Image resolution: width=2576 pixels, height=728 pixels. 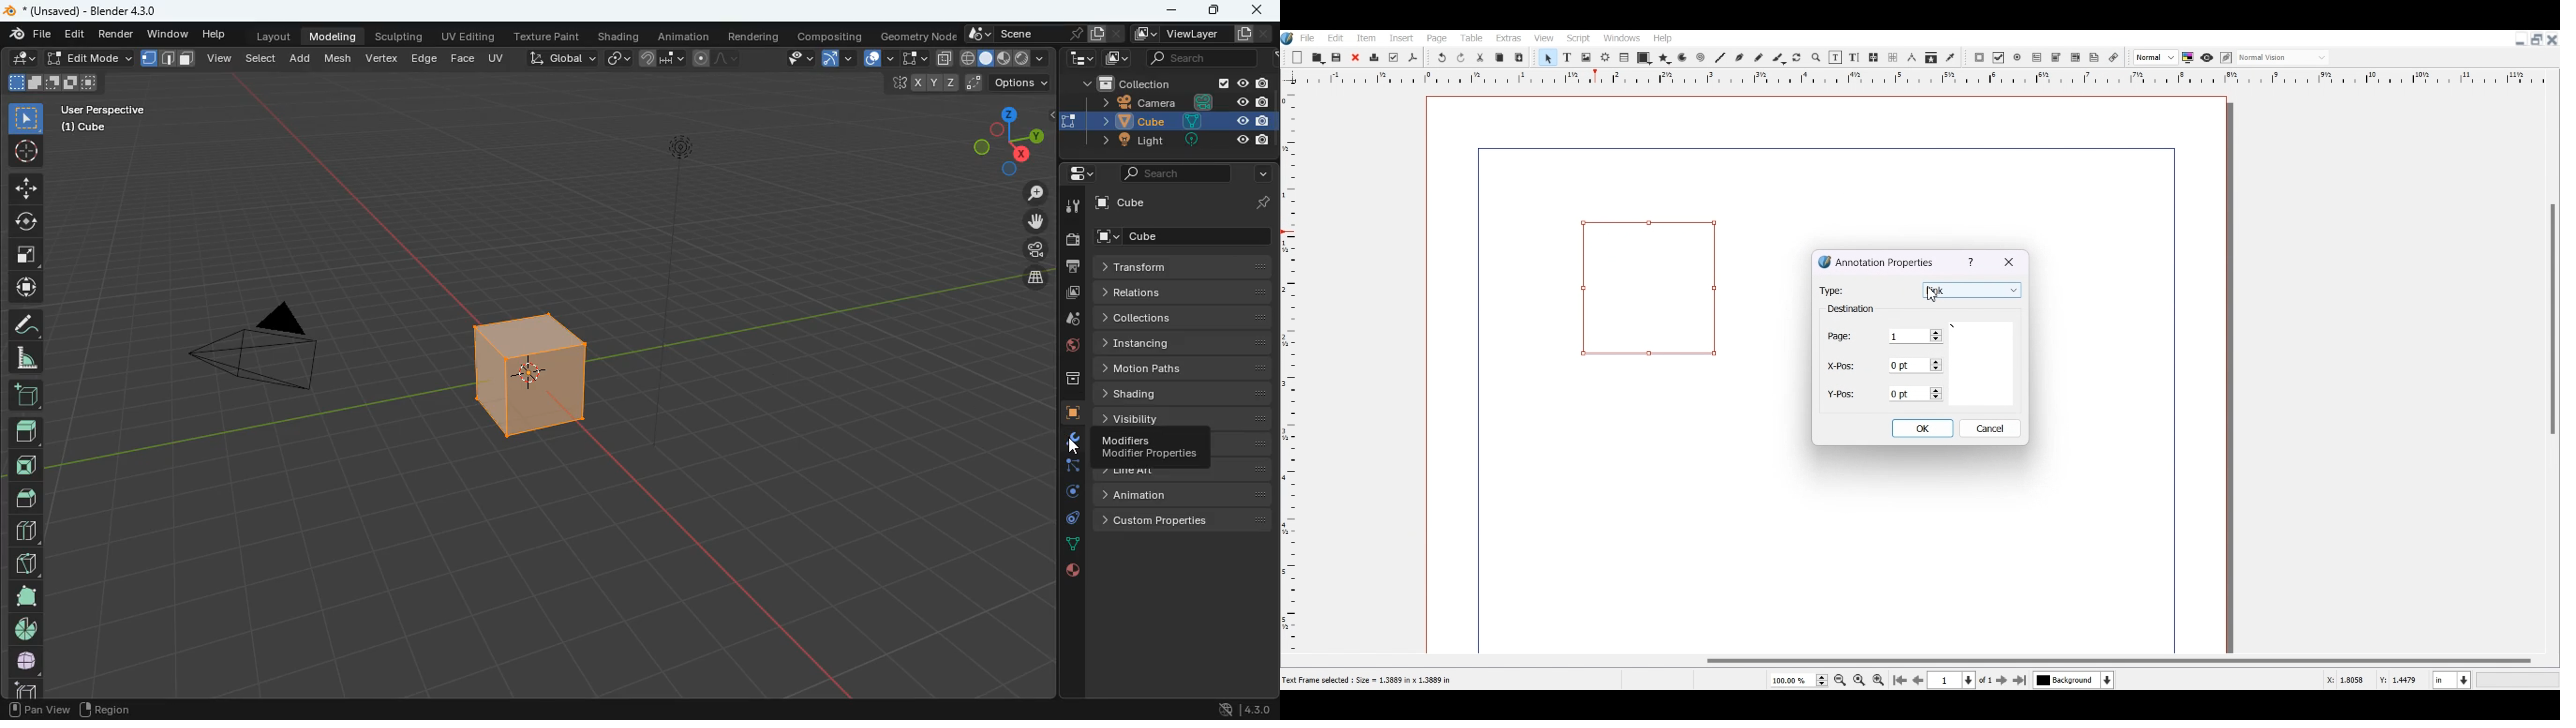 I want to click on move, so click(x=25, y=287).